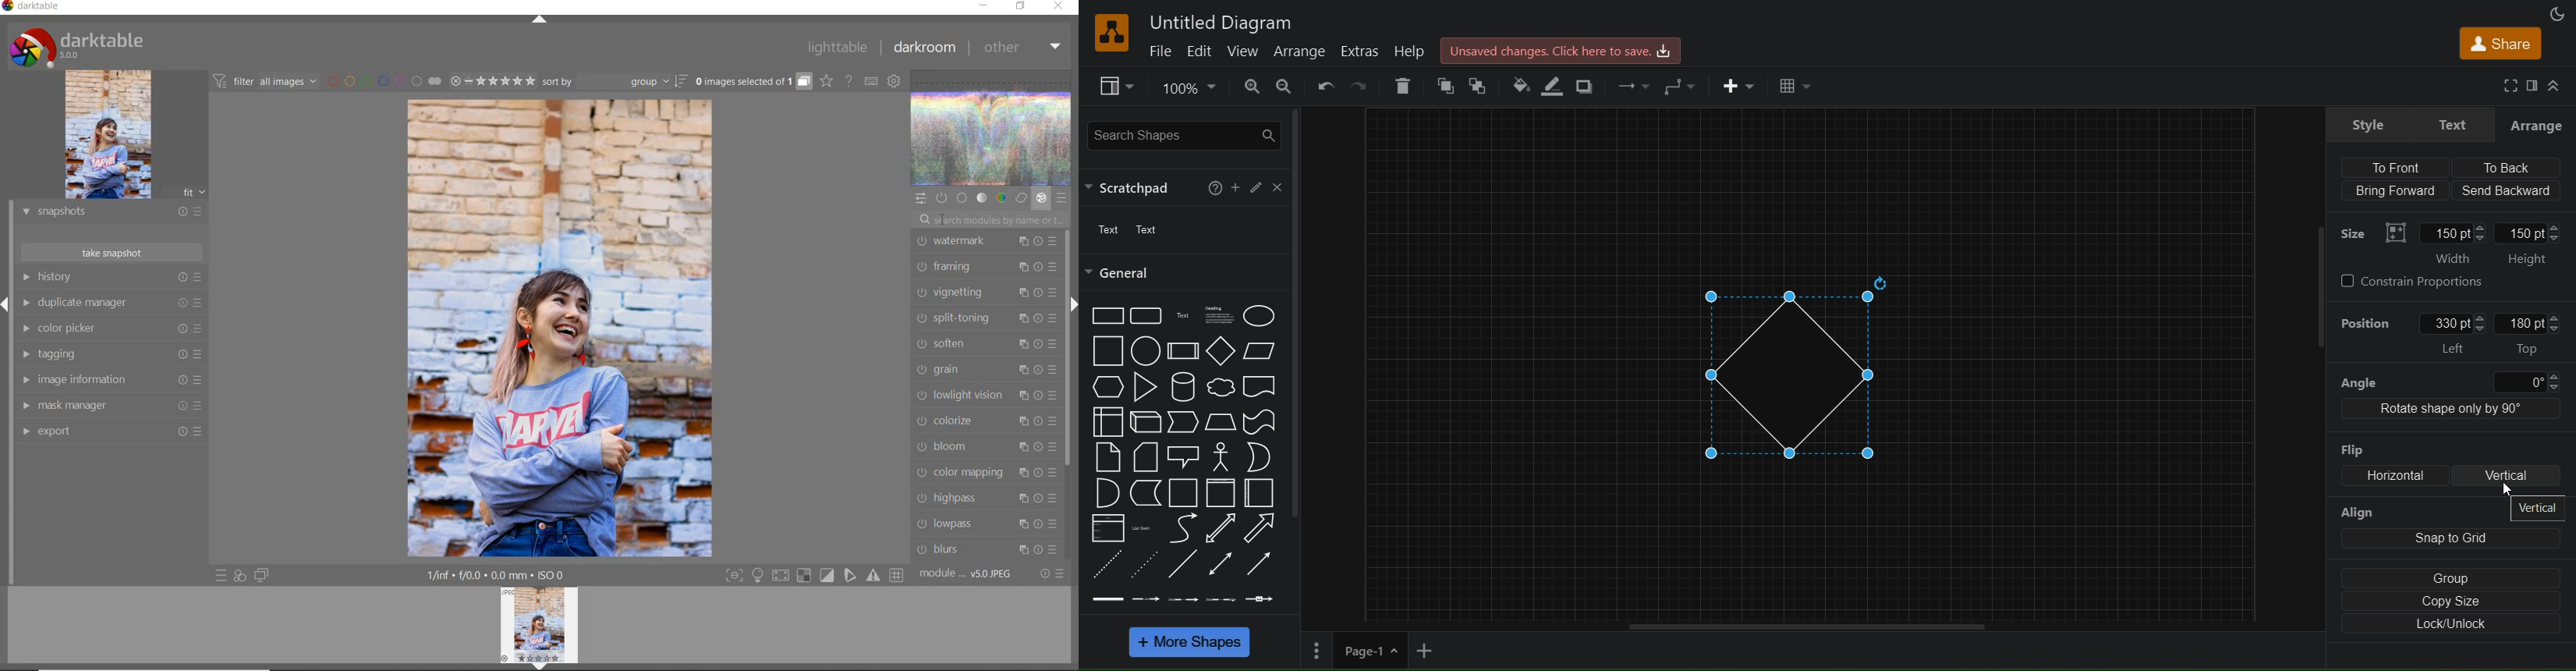 The height and width of the screenshot is (672, 2576). Describe the element at coordinates (384, 82) in the screenshot. I see `filter images by color labels` at that location.